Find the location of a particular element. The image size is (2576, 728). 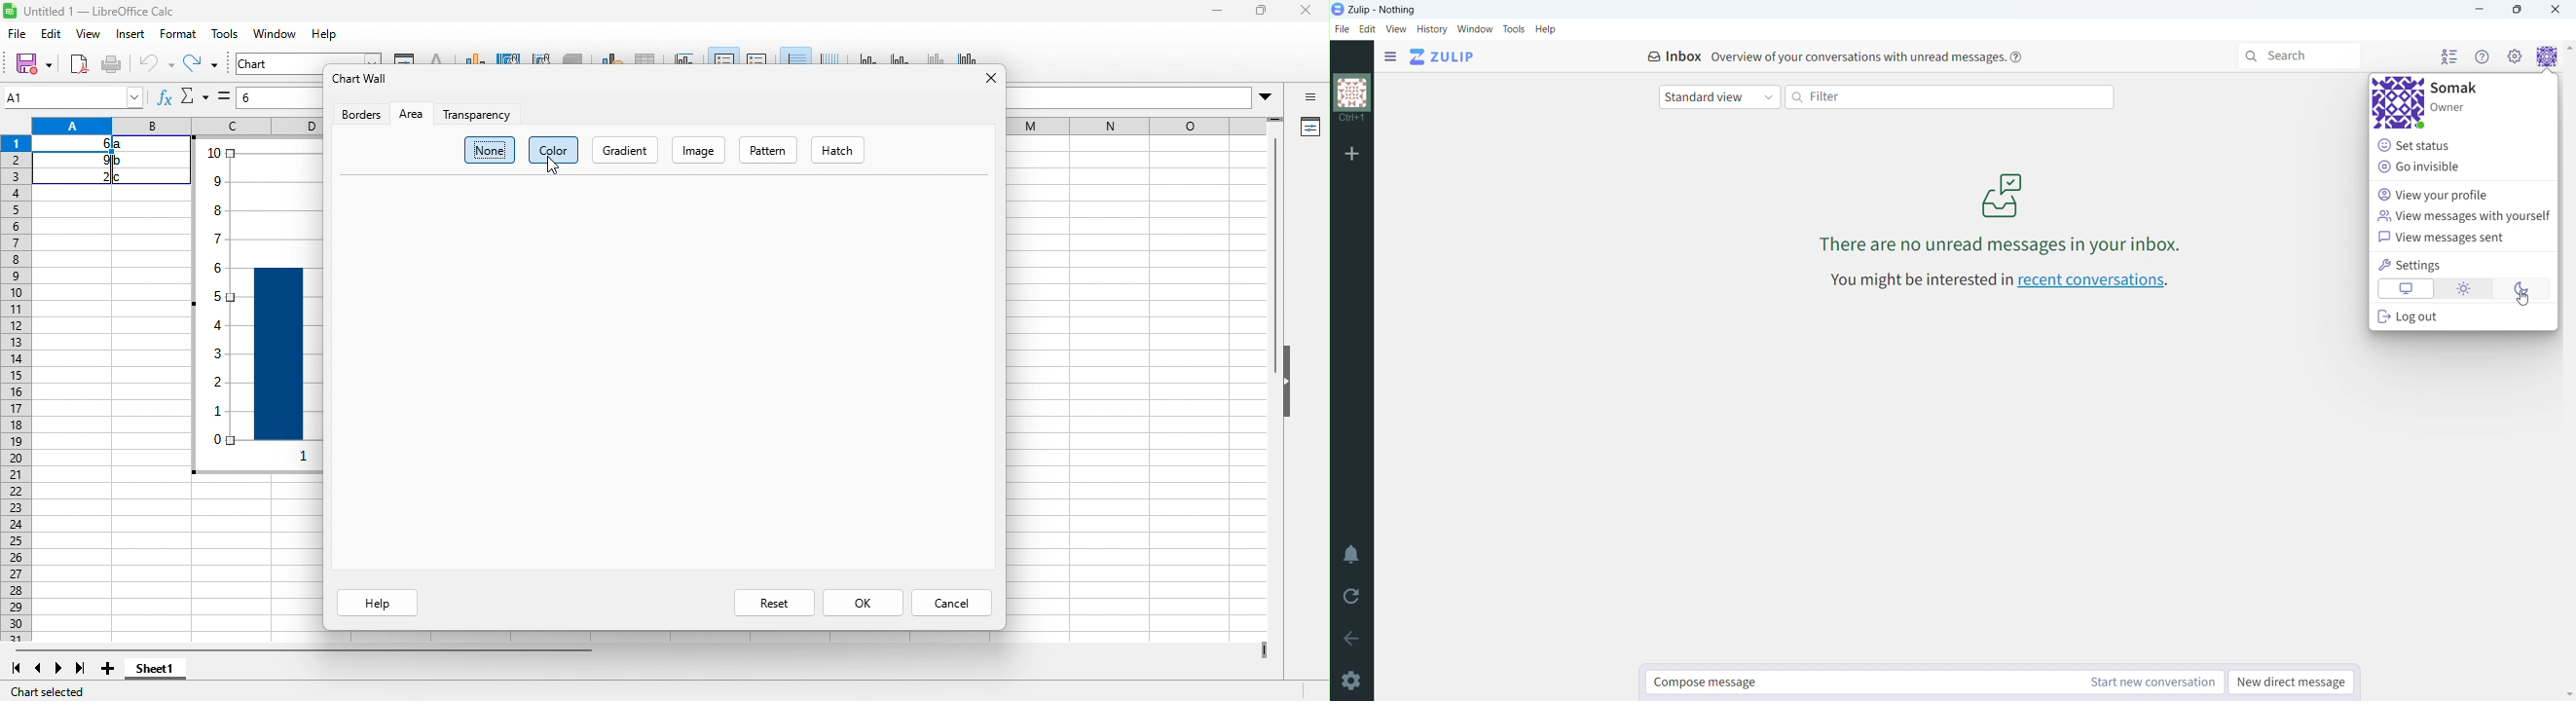

ok is located at coordinates (865, 599).